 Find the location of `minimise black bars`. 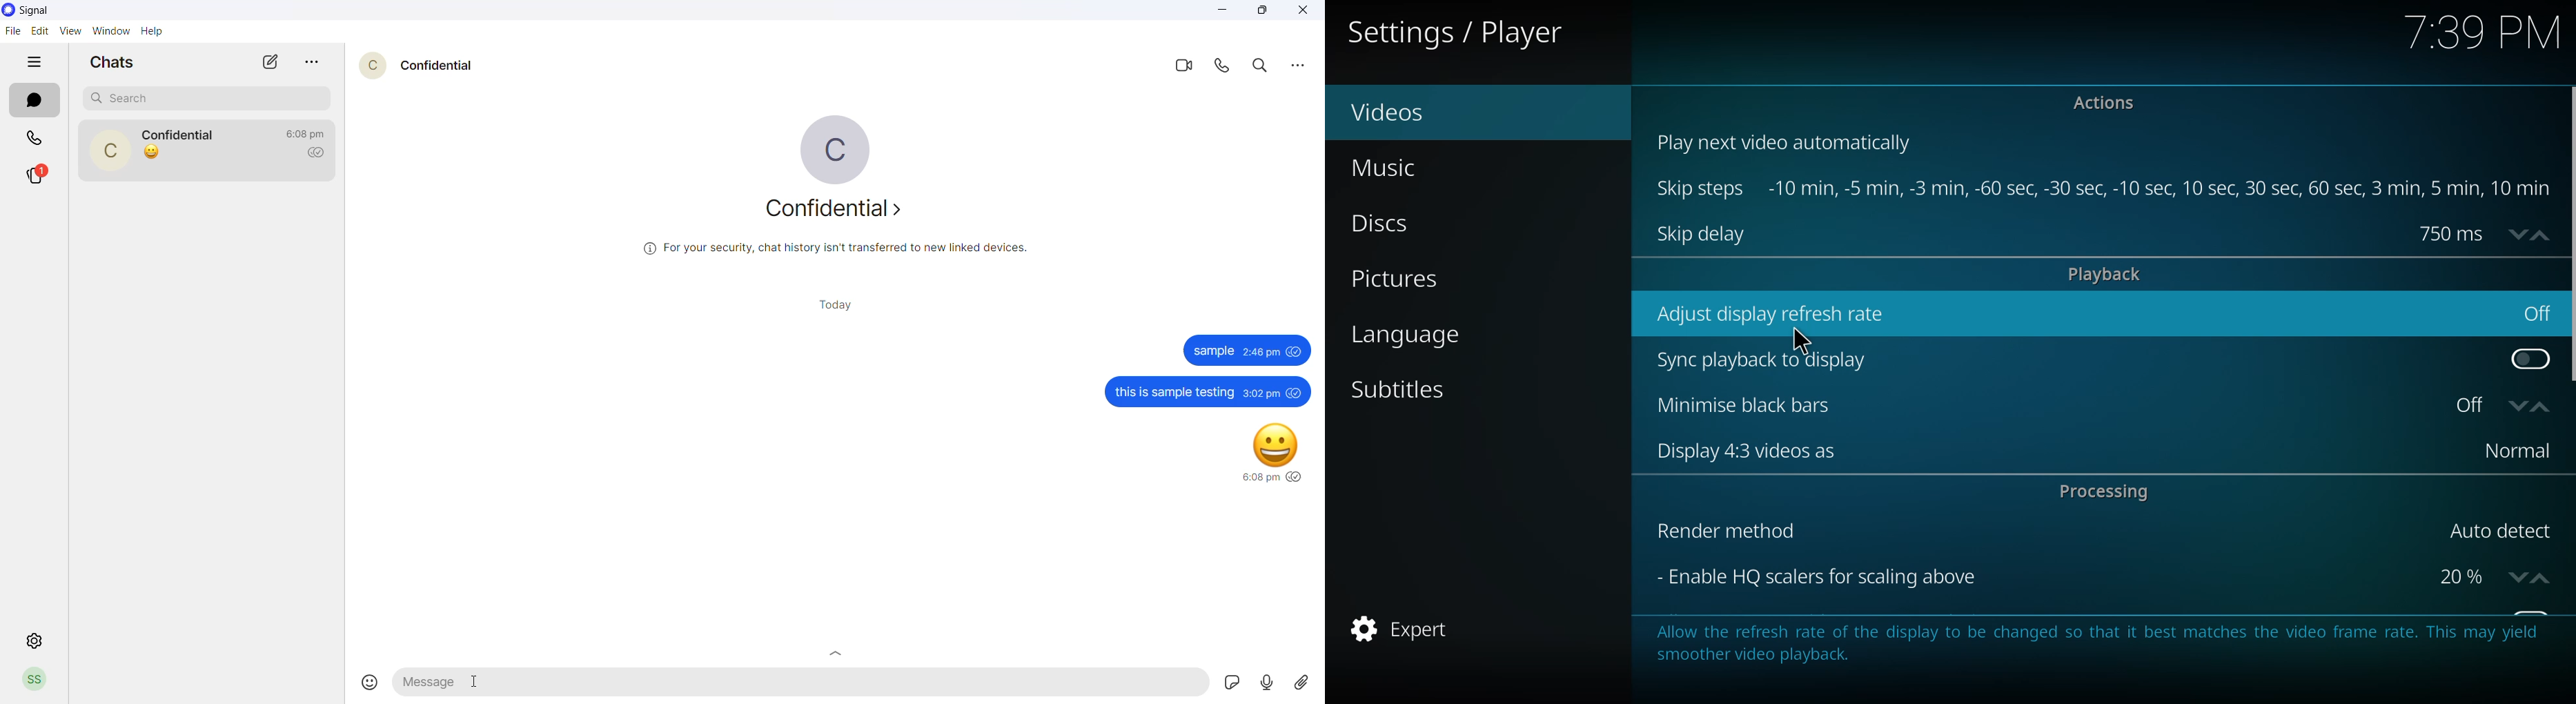

minimise black bars is located at coordinates (1734, 404).